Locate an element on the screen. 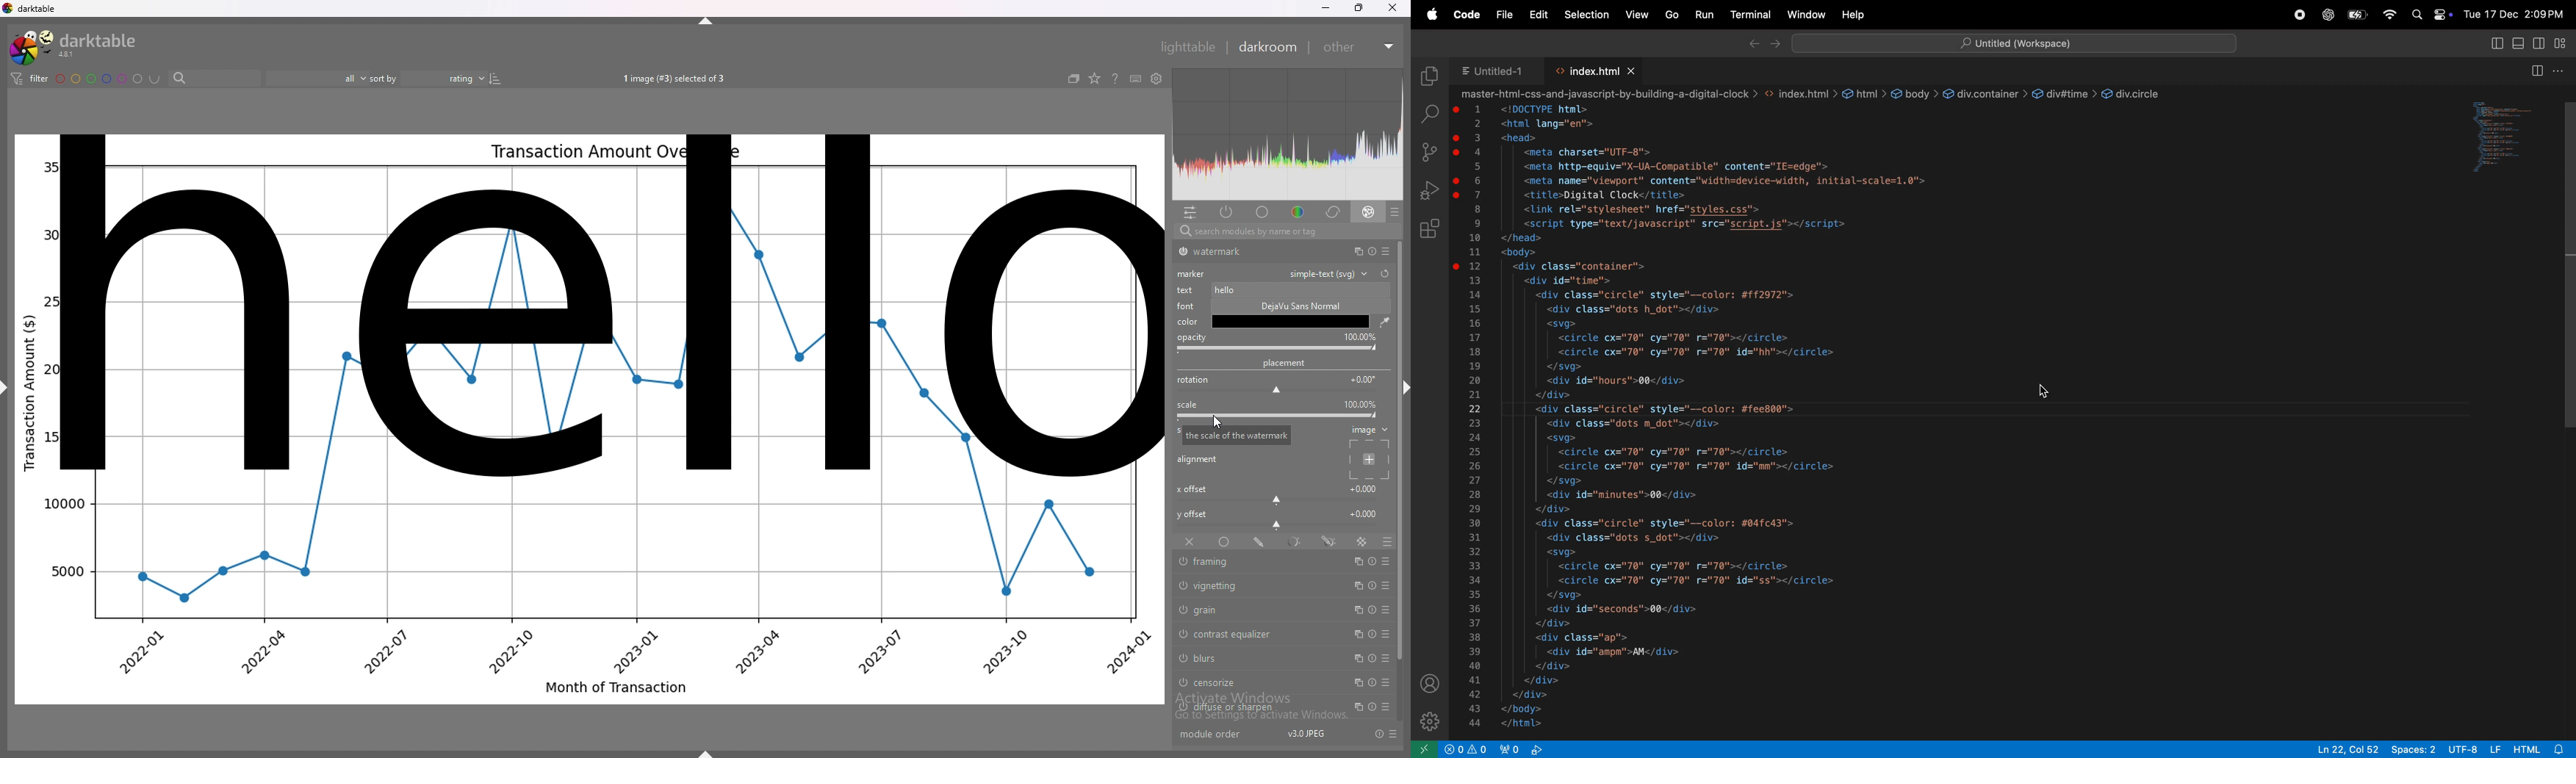  reset is located at coordinates (1369, 706).